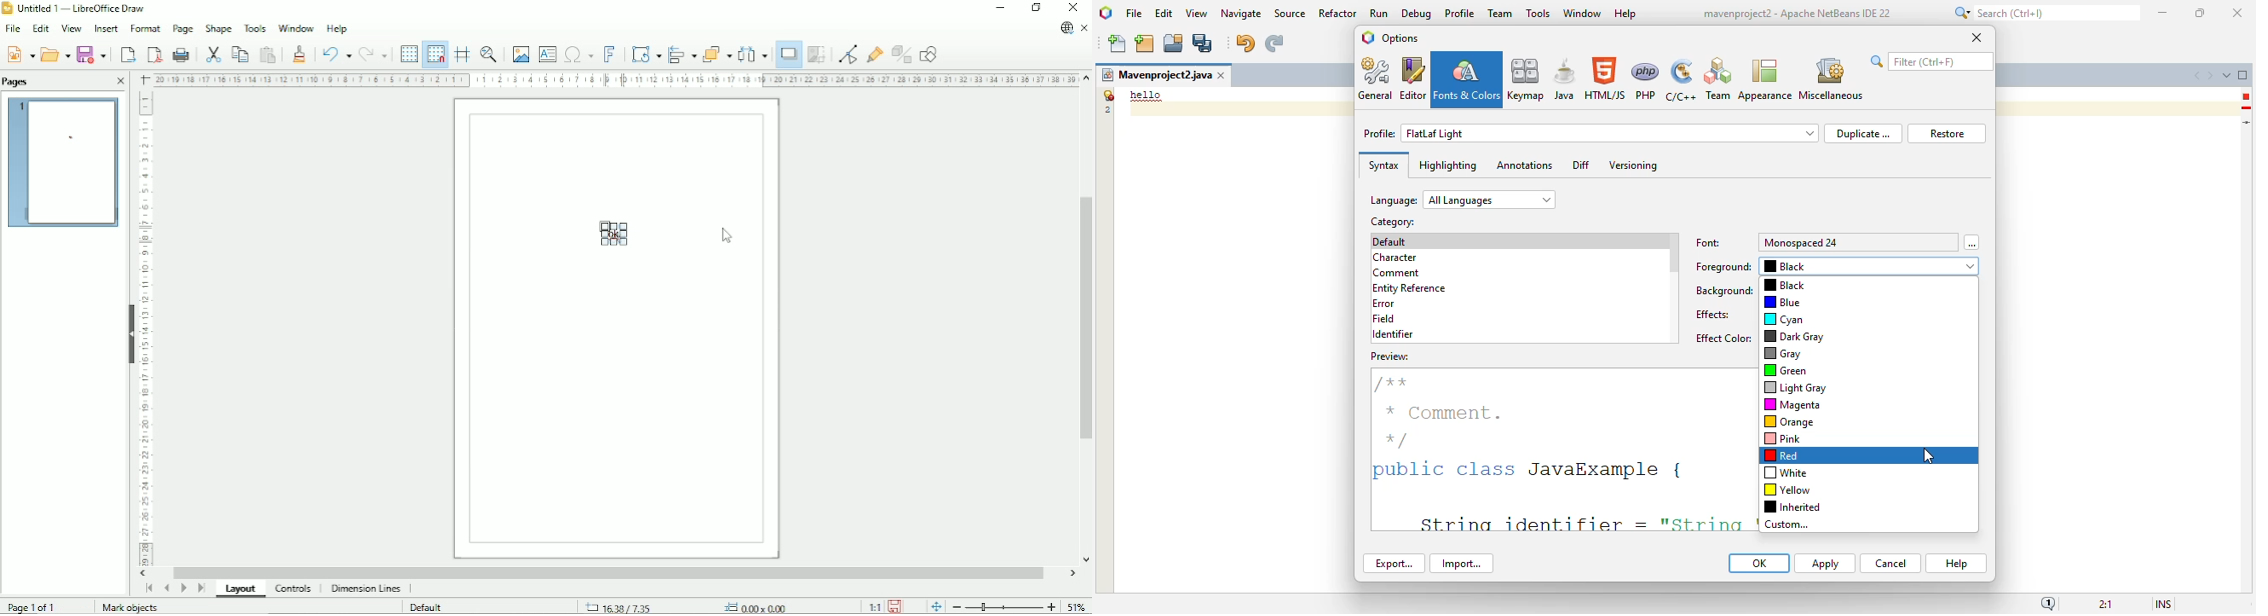 The height and width of the screenshot is (616, 2268). I want to click on Horizontal scrollbar, so click(613, 571).